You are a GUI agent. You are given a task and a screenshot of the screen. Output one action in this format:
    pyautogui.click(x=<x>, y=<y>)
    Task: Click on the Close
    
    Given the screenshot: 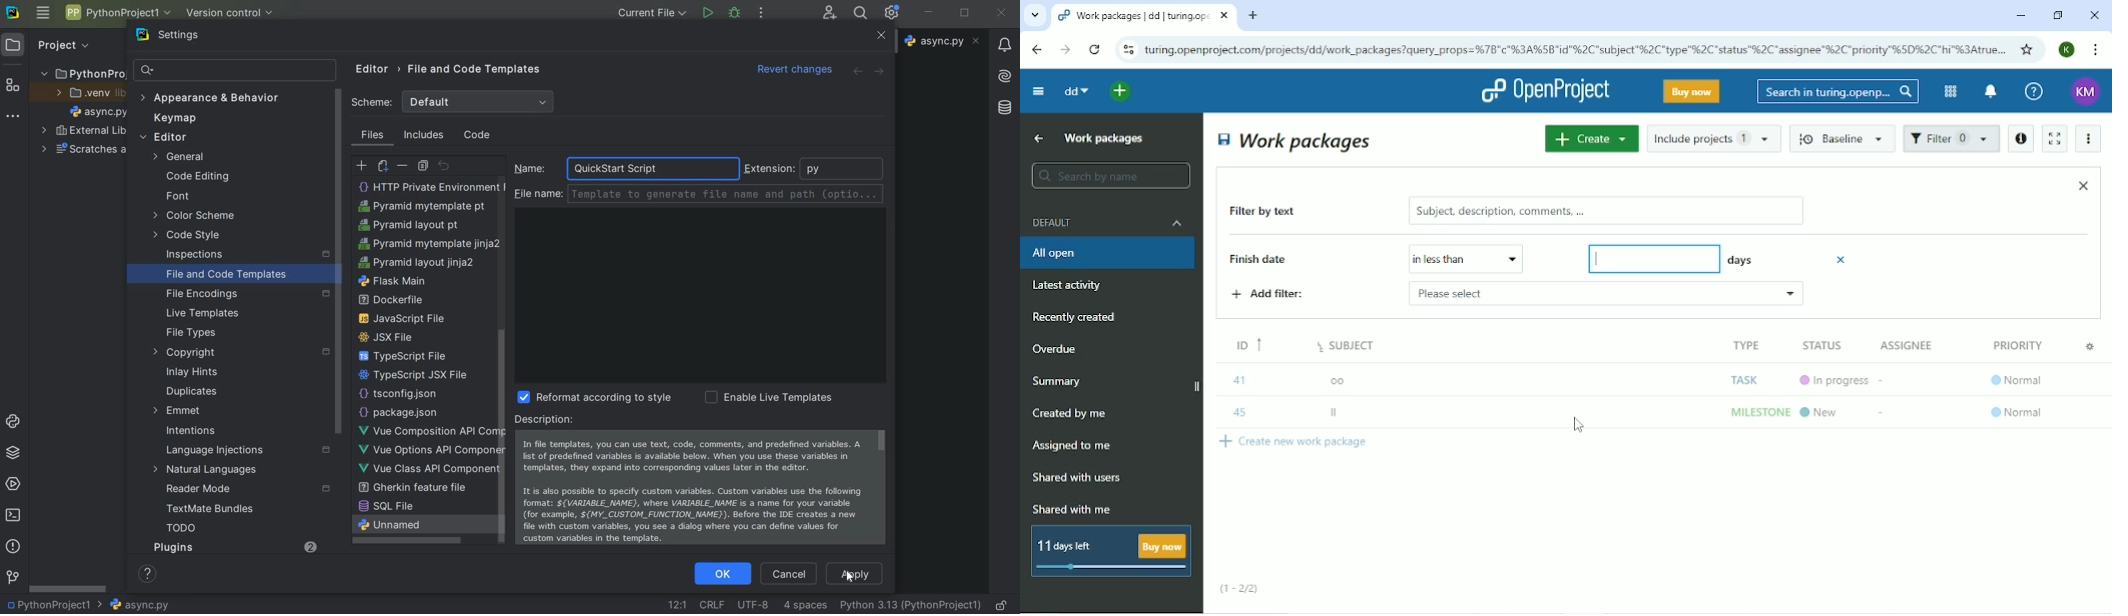 What is the action you would take?
    pyautogui.click(x=2083, y=185)
    